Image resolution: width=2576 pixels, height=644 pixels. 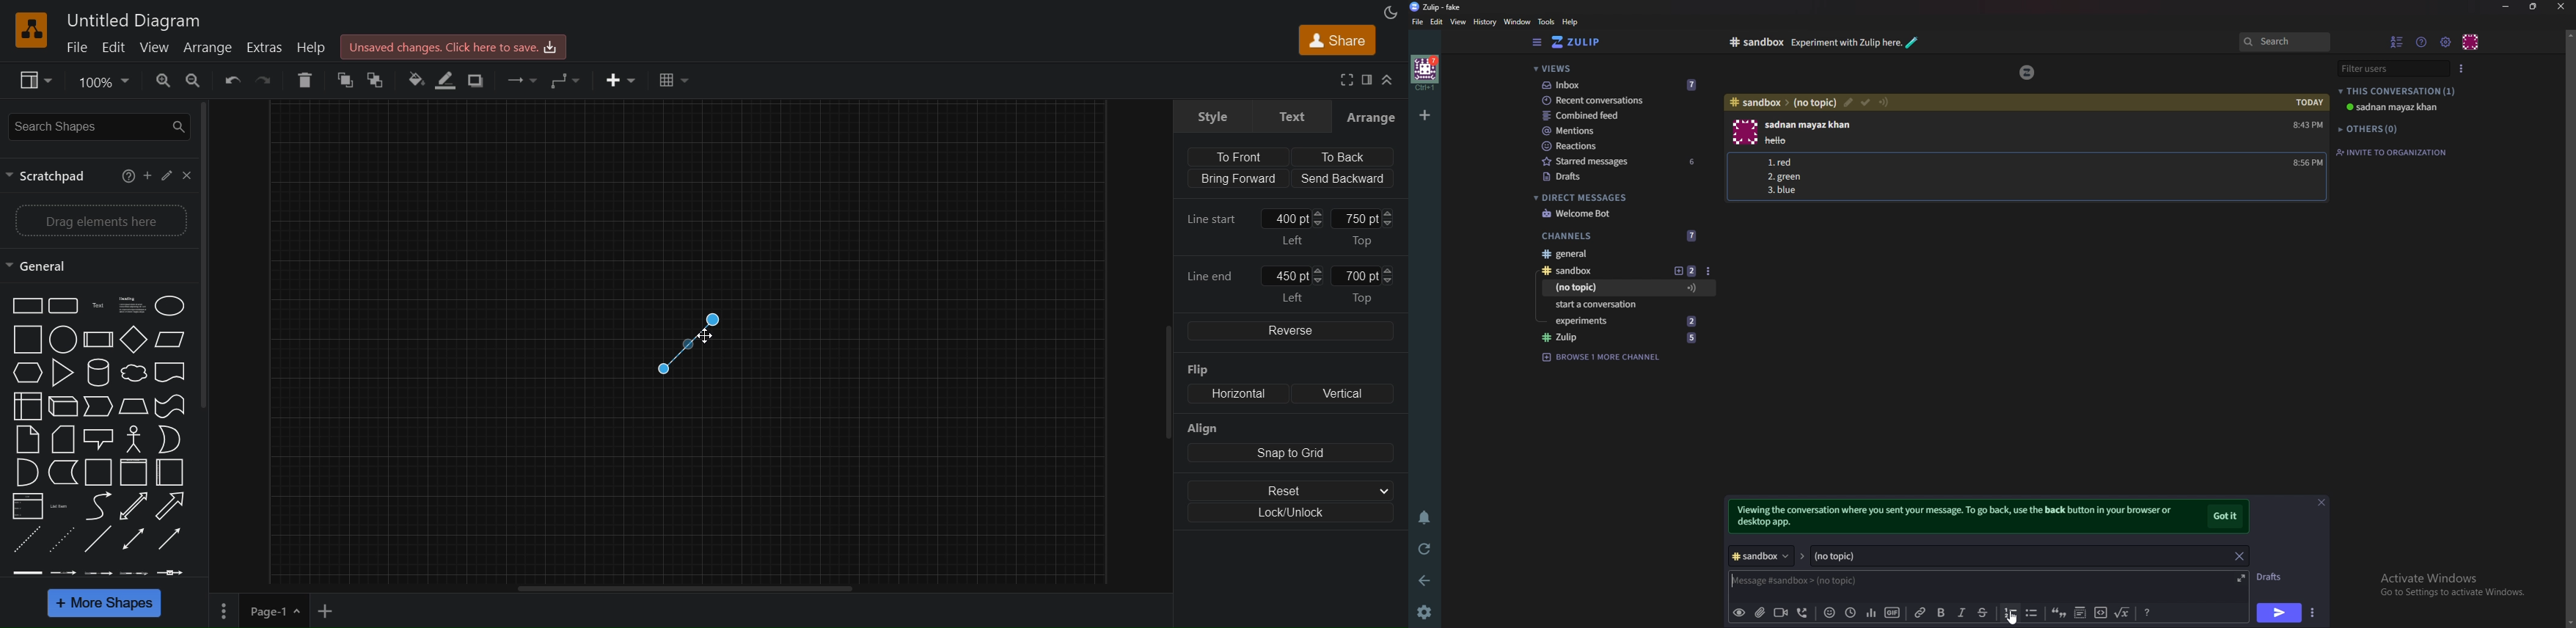 What do you see at coordinates (236, 81) in the screenshot?
I see `undo` at bounding box center [236, 81].